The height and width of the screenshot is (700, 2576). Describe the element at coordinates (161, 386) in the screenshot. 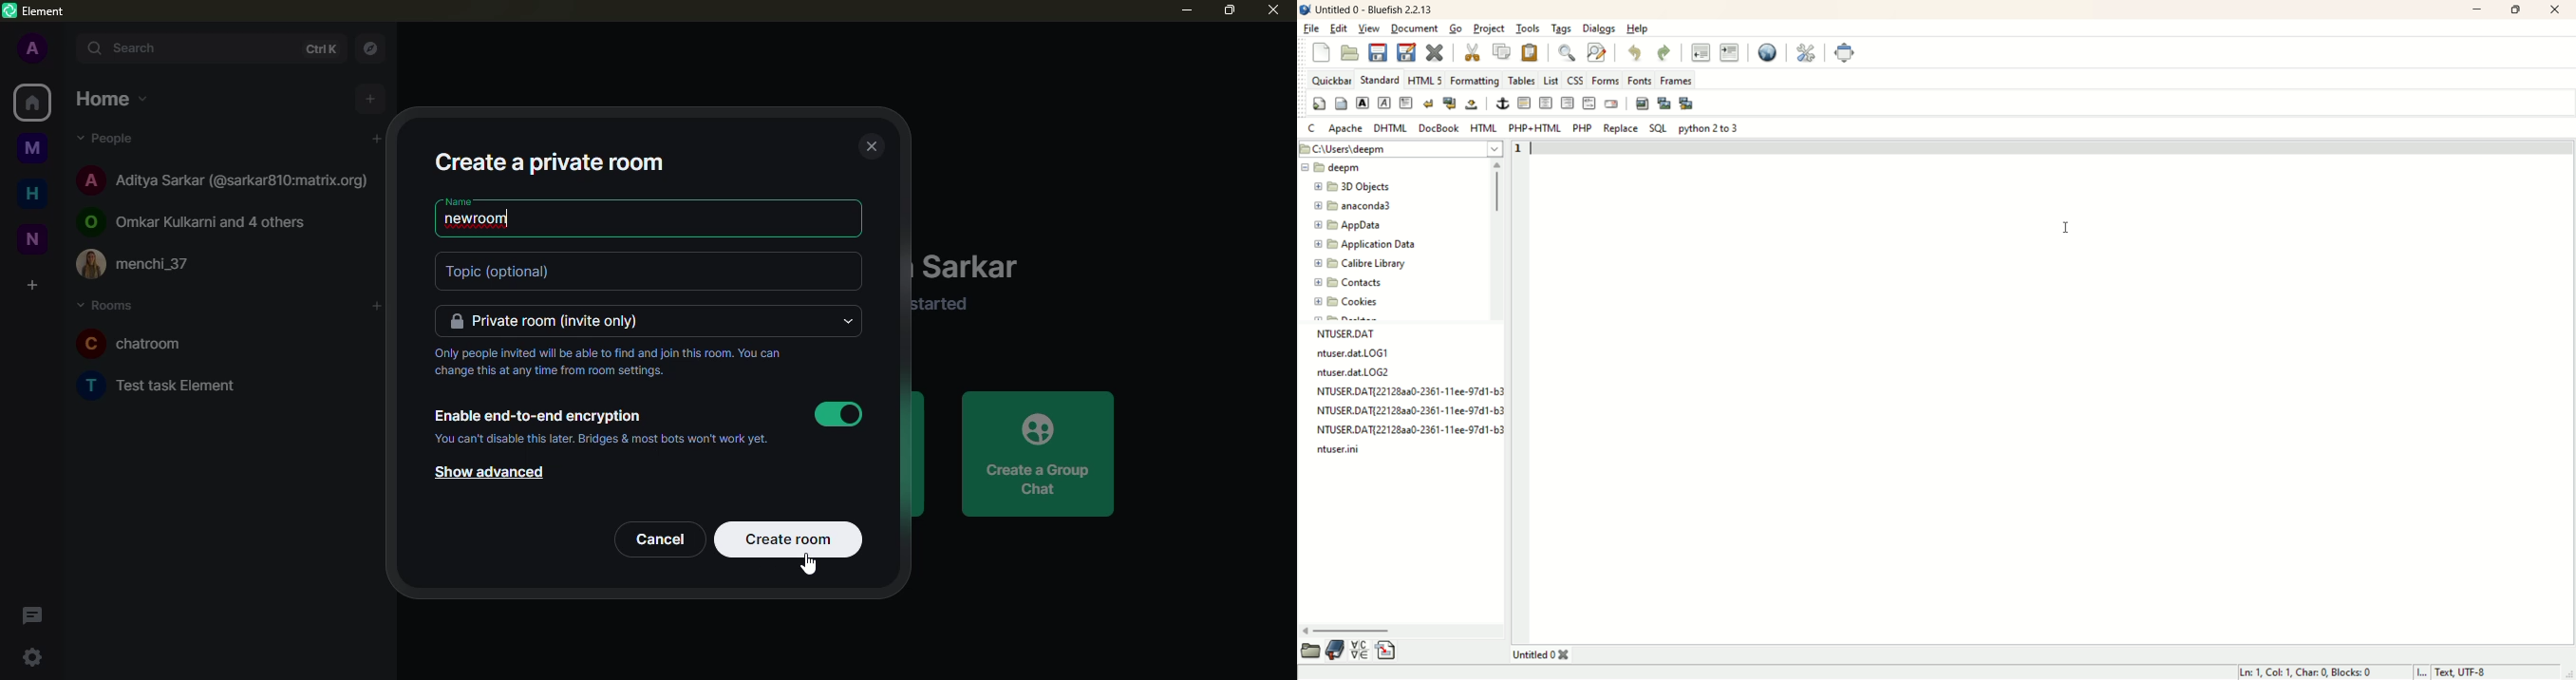

I see `Test task Element.` at that location.